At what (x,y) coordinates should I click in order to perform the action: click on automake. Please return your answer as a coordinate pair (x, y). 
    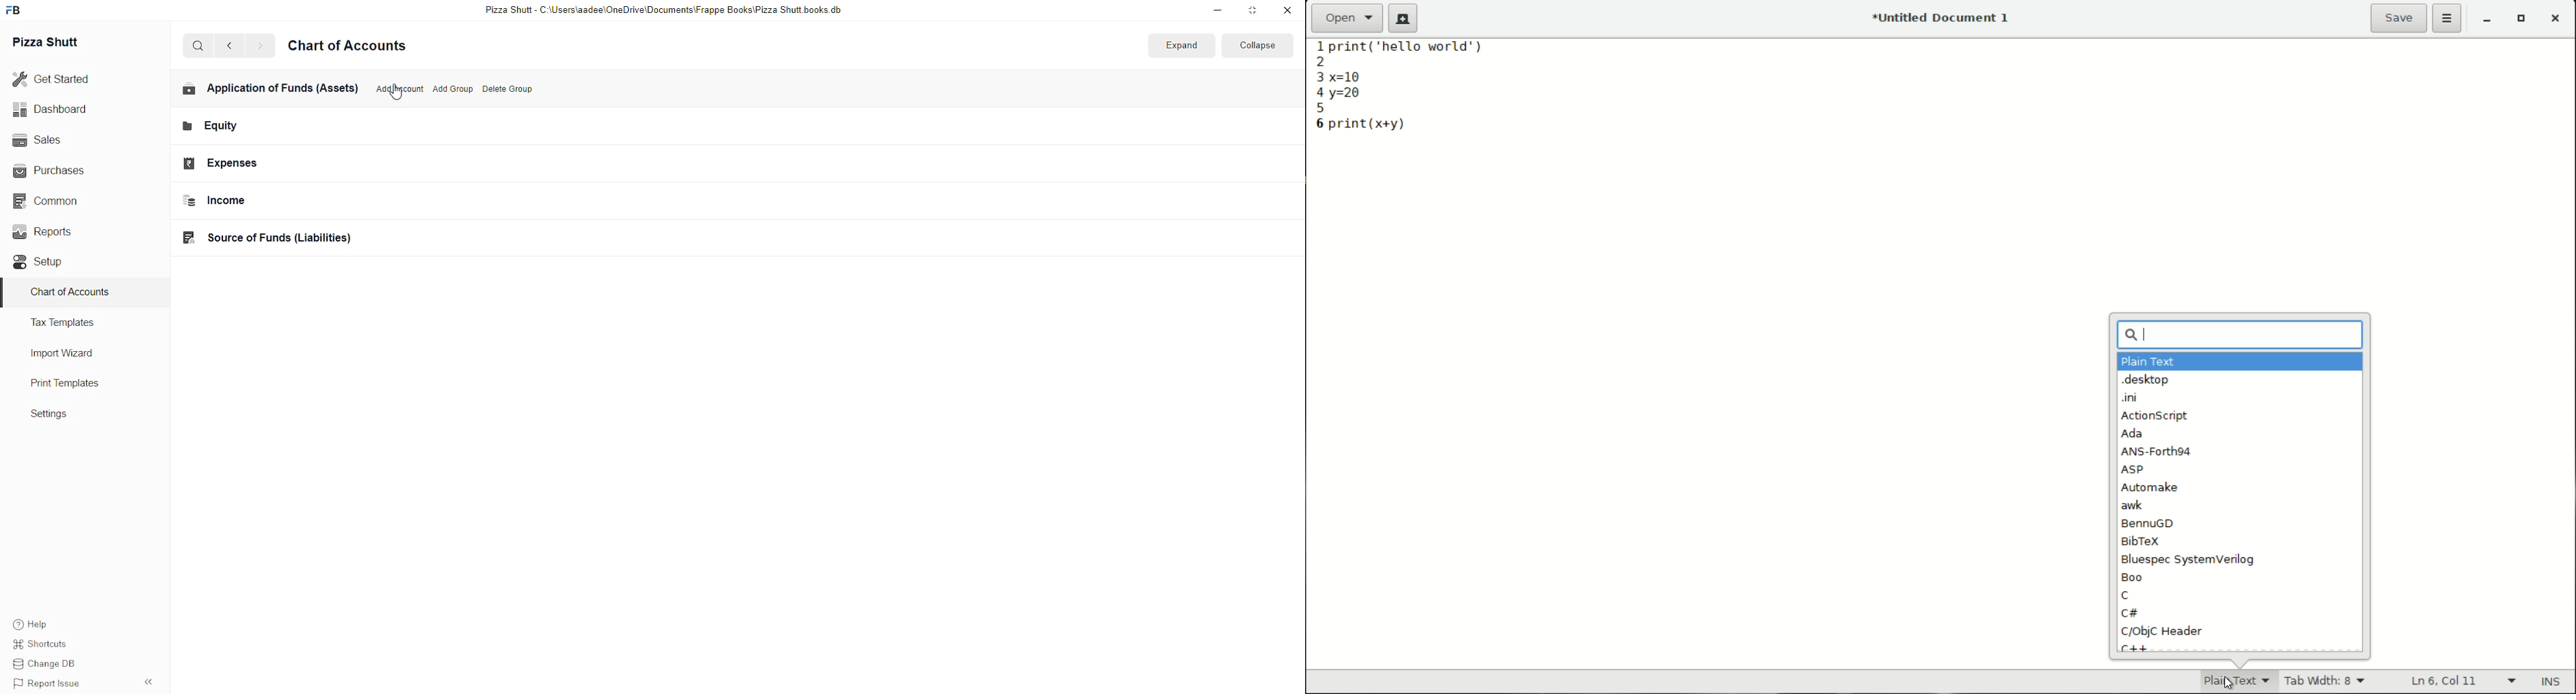
    Looking at the image, I should click on (2151, 488).